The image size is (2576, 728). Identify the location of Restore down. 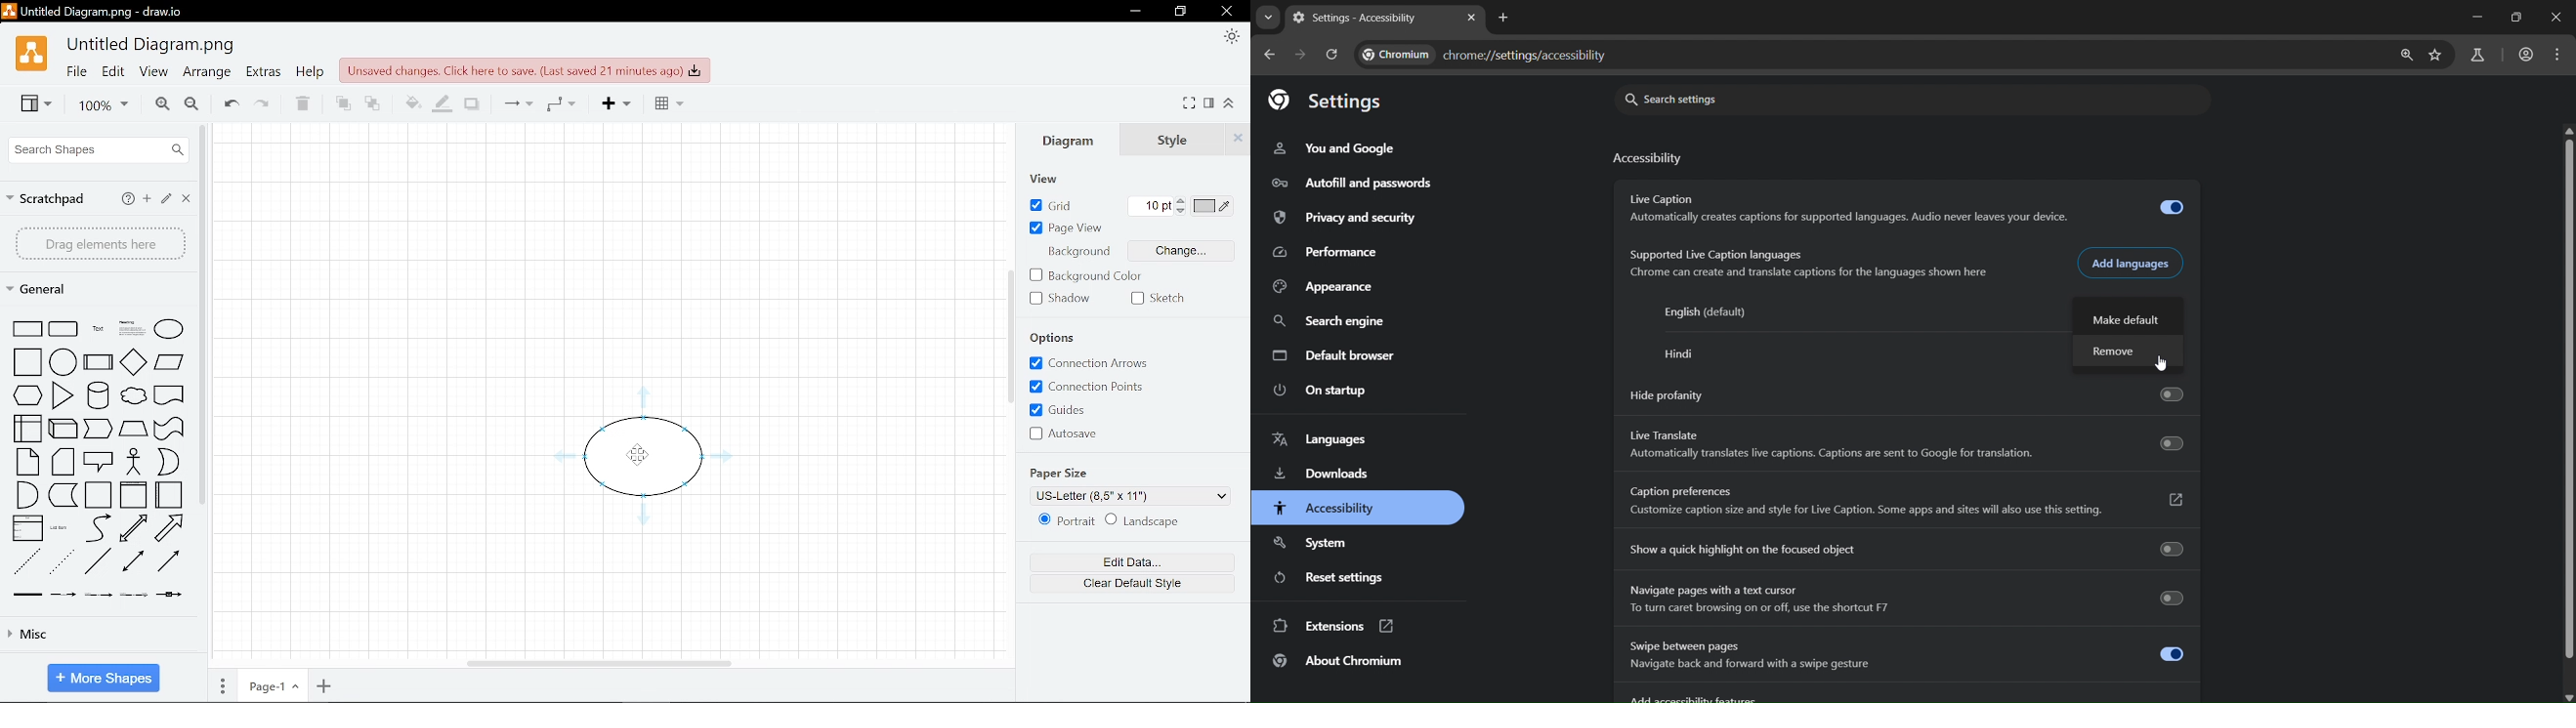
(1183, 11).